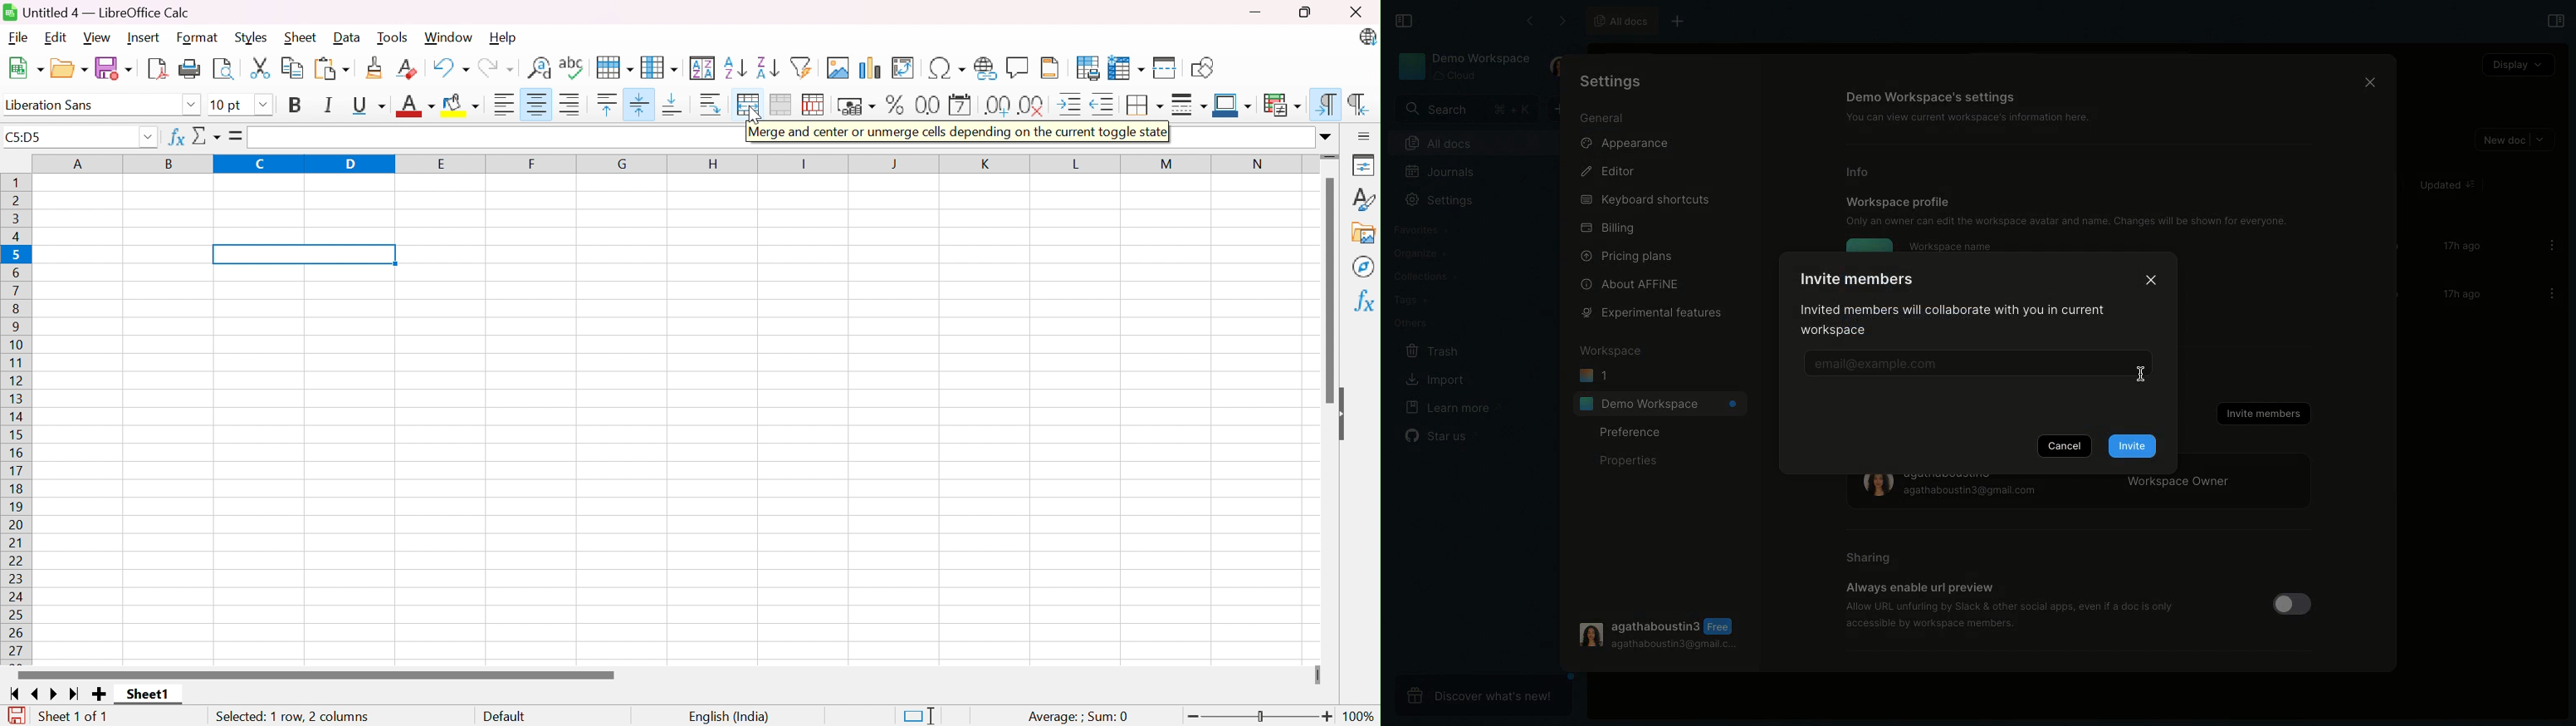  Describe the element at coordinates (2395, 274) in the screenshot. I see `Scroll bar` at that location.